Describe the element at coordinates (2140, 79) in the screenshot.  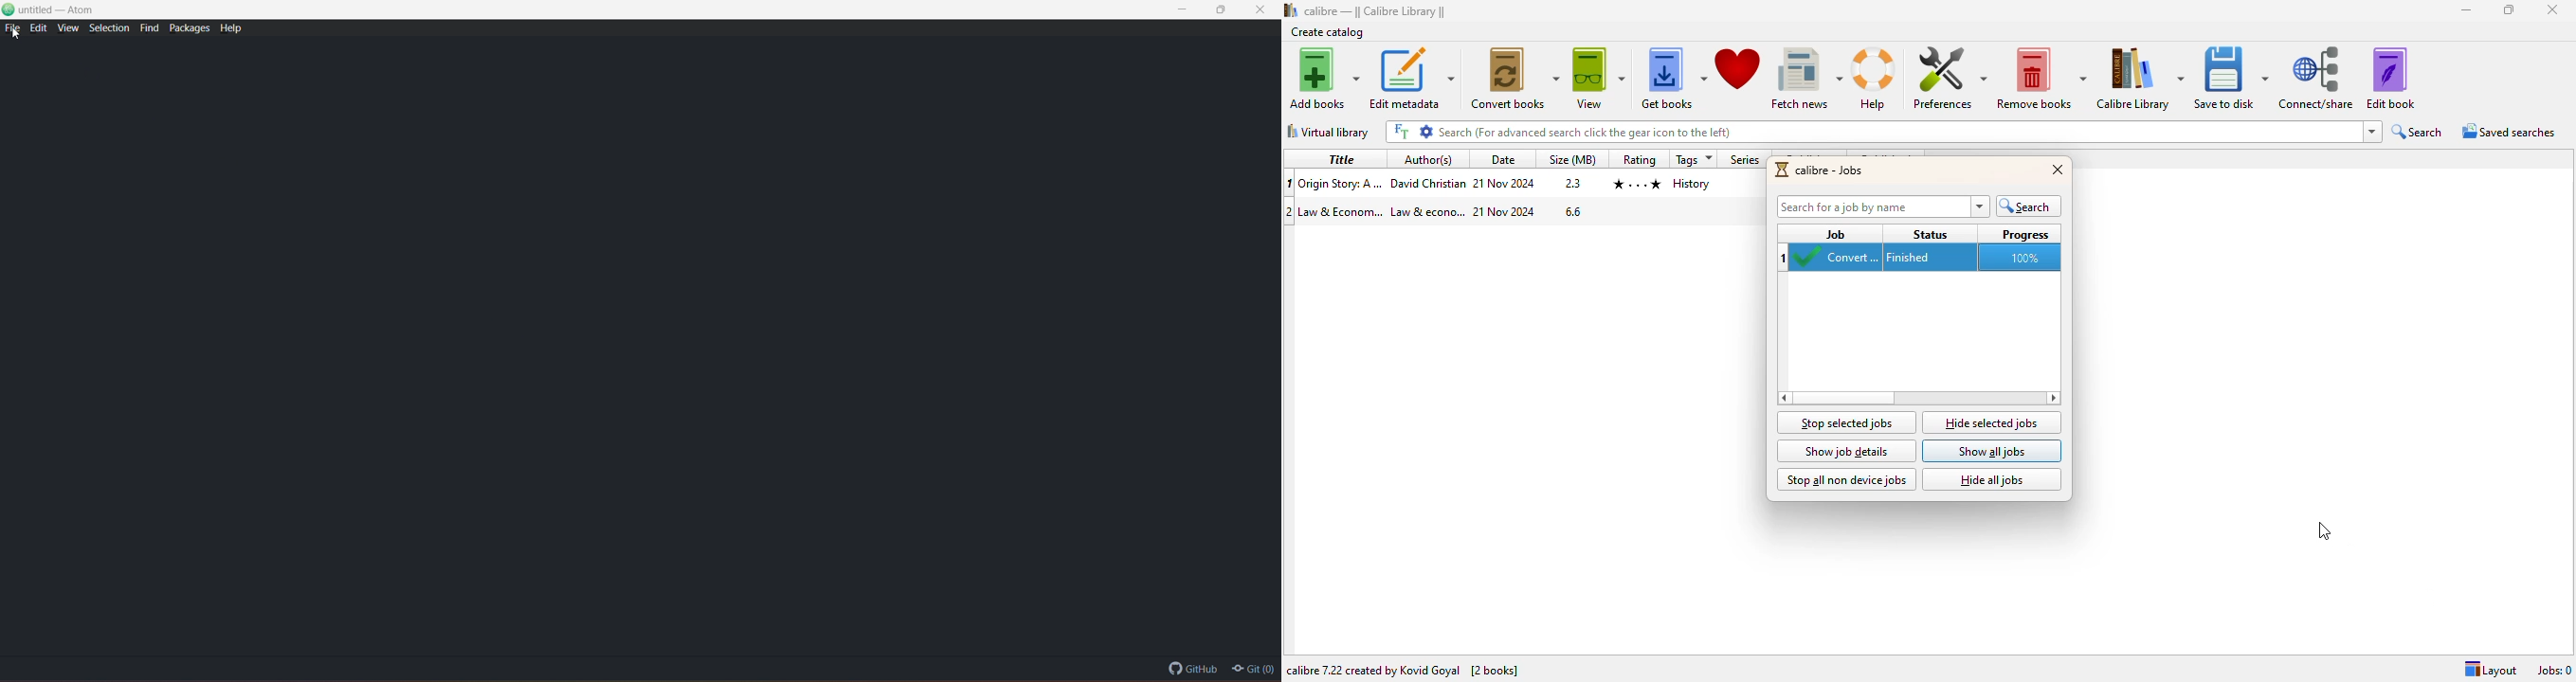
I see `calibre library` at that location.